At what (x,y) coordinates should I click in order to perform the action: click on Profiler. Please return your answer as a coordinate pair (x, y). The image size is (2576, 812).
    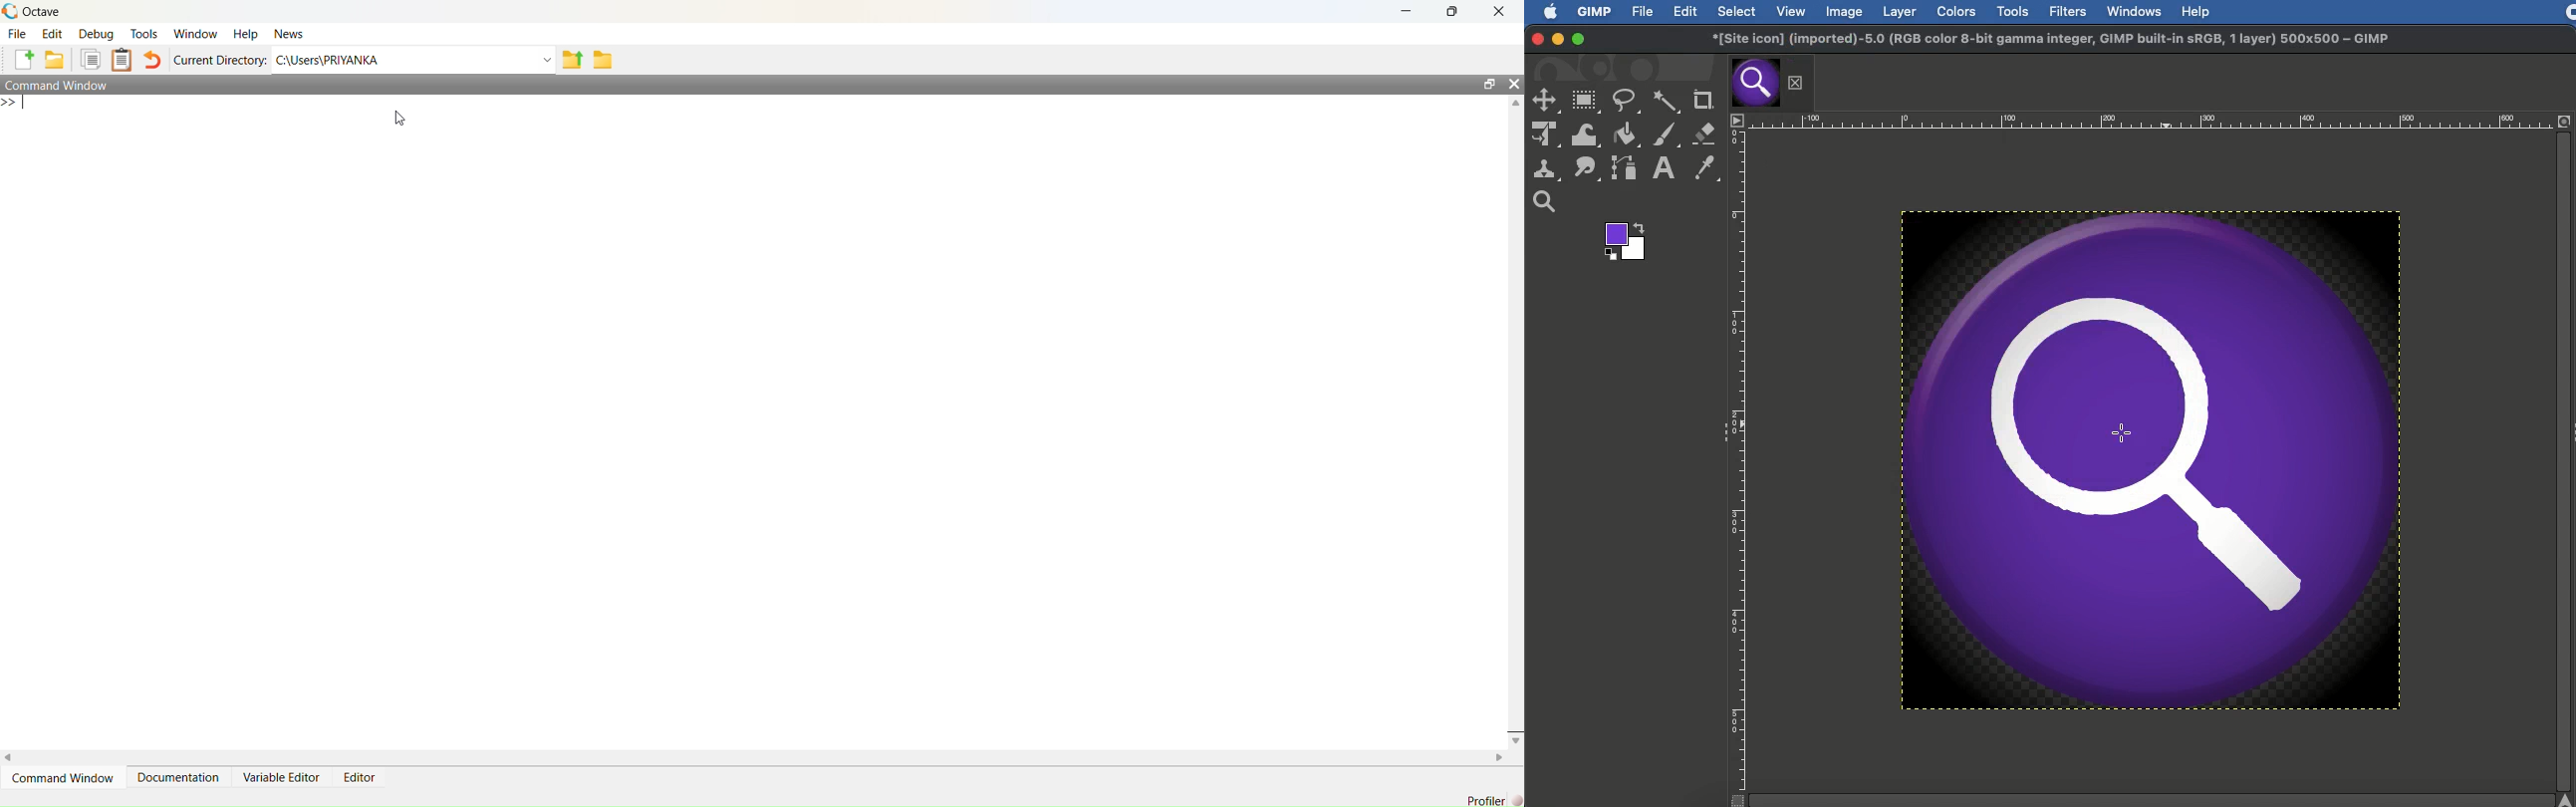
    Looking at the image, I should click on (1491, 797).